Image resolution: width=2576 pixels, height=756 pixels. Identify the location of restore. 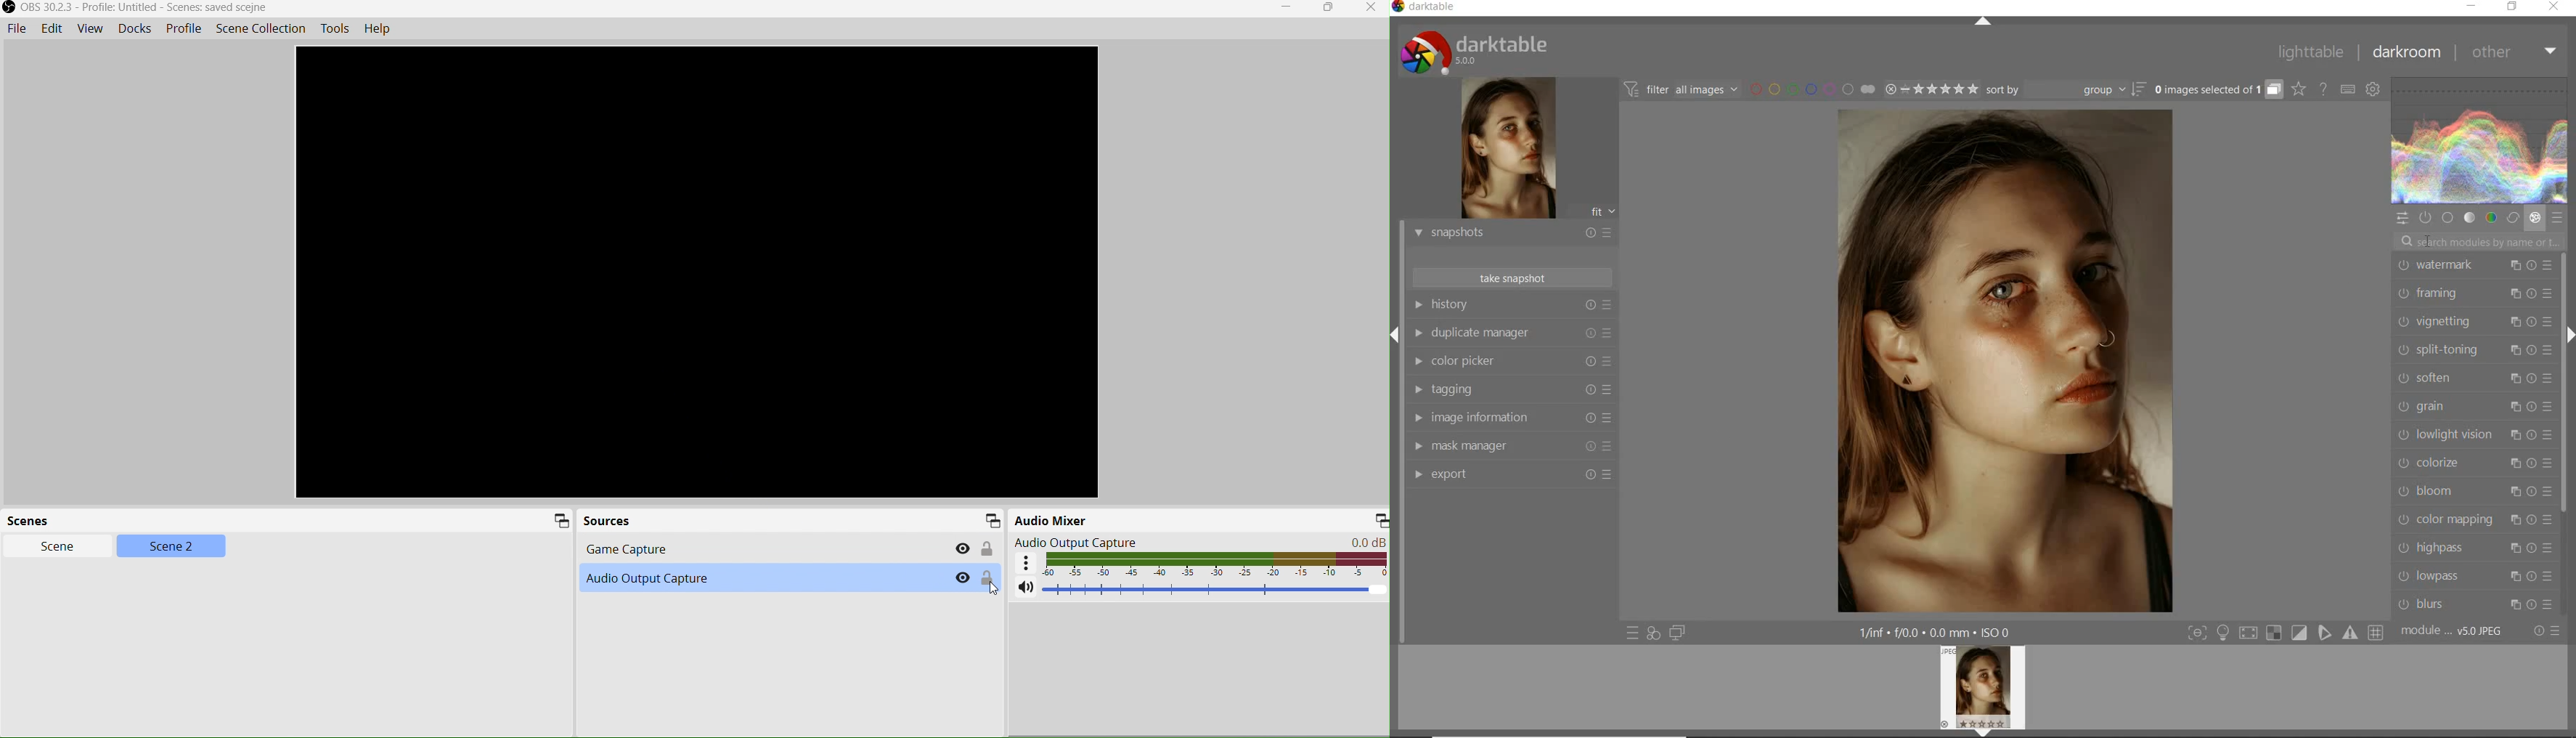
(2513, 9).